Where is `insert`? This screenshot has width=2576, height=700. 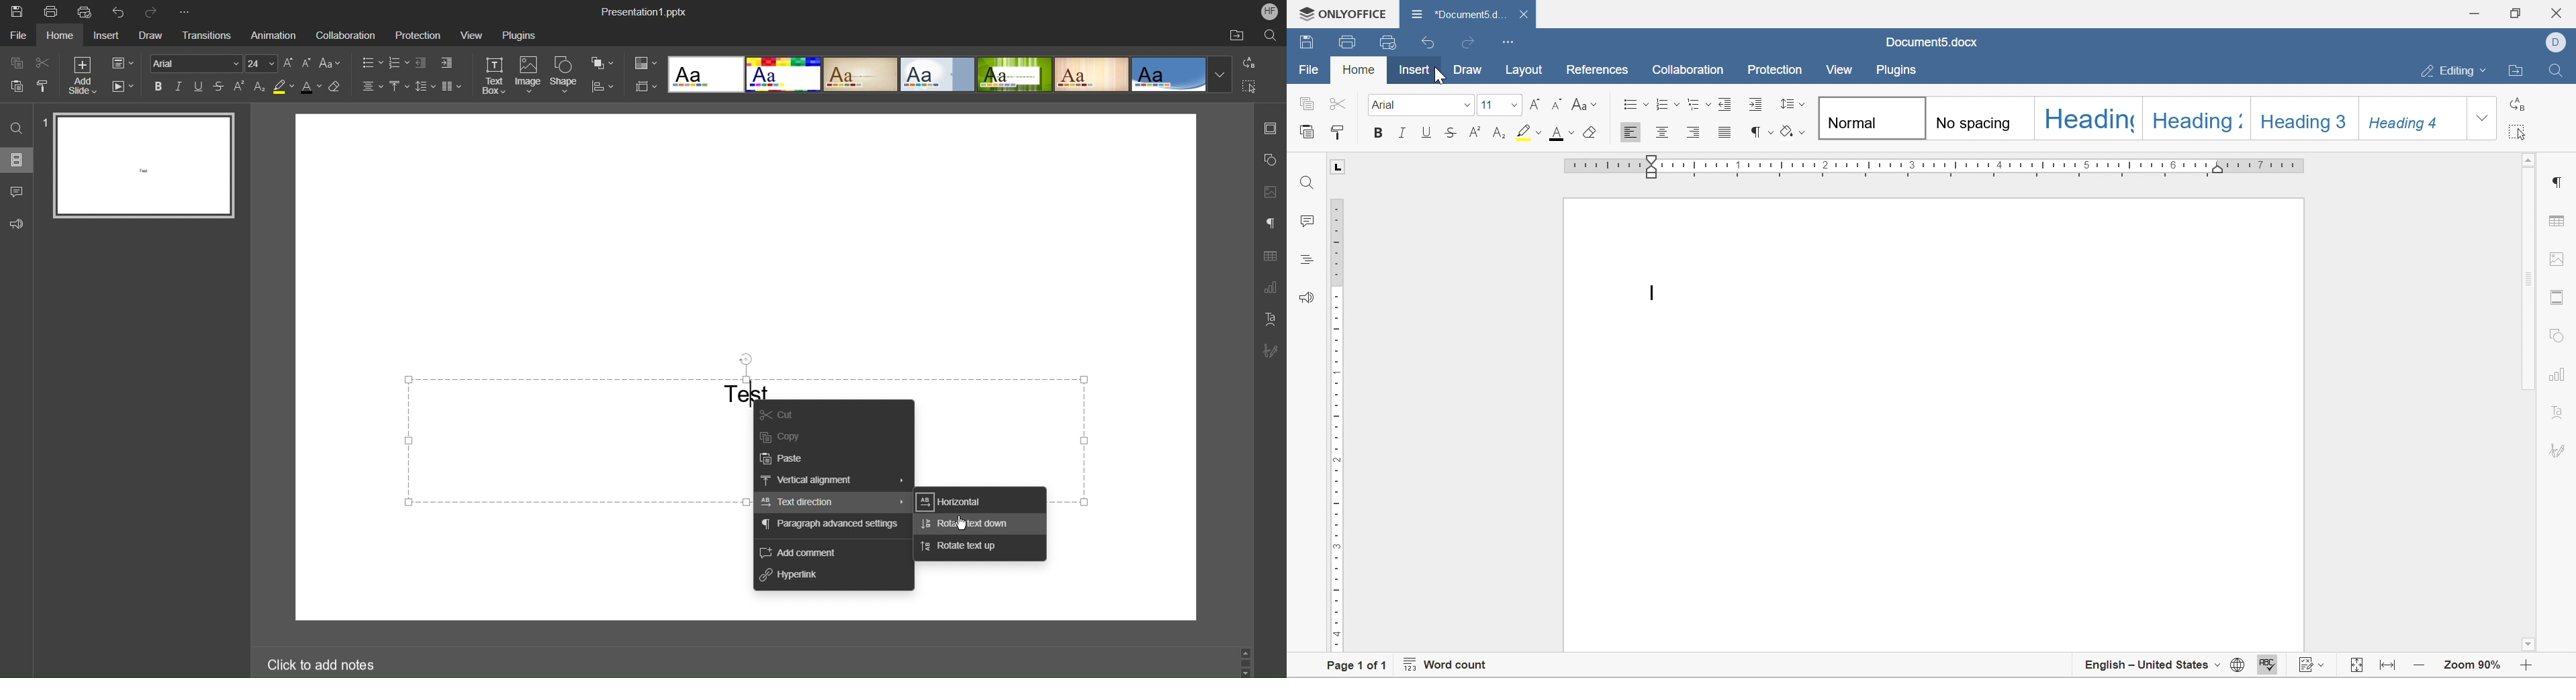
insert is located at coordinates (1417, 68).